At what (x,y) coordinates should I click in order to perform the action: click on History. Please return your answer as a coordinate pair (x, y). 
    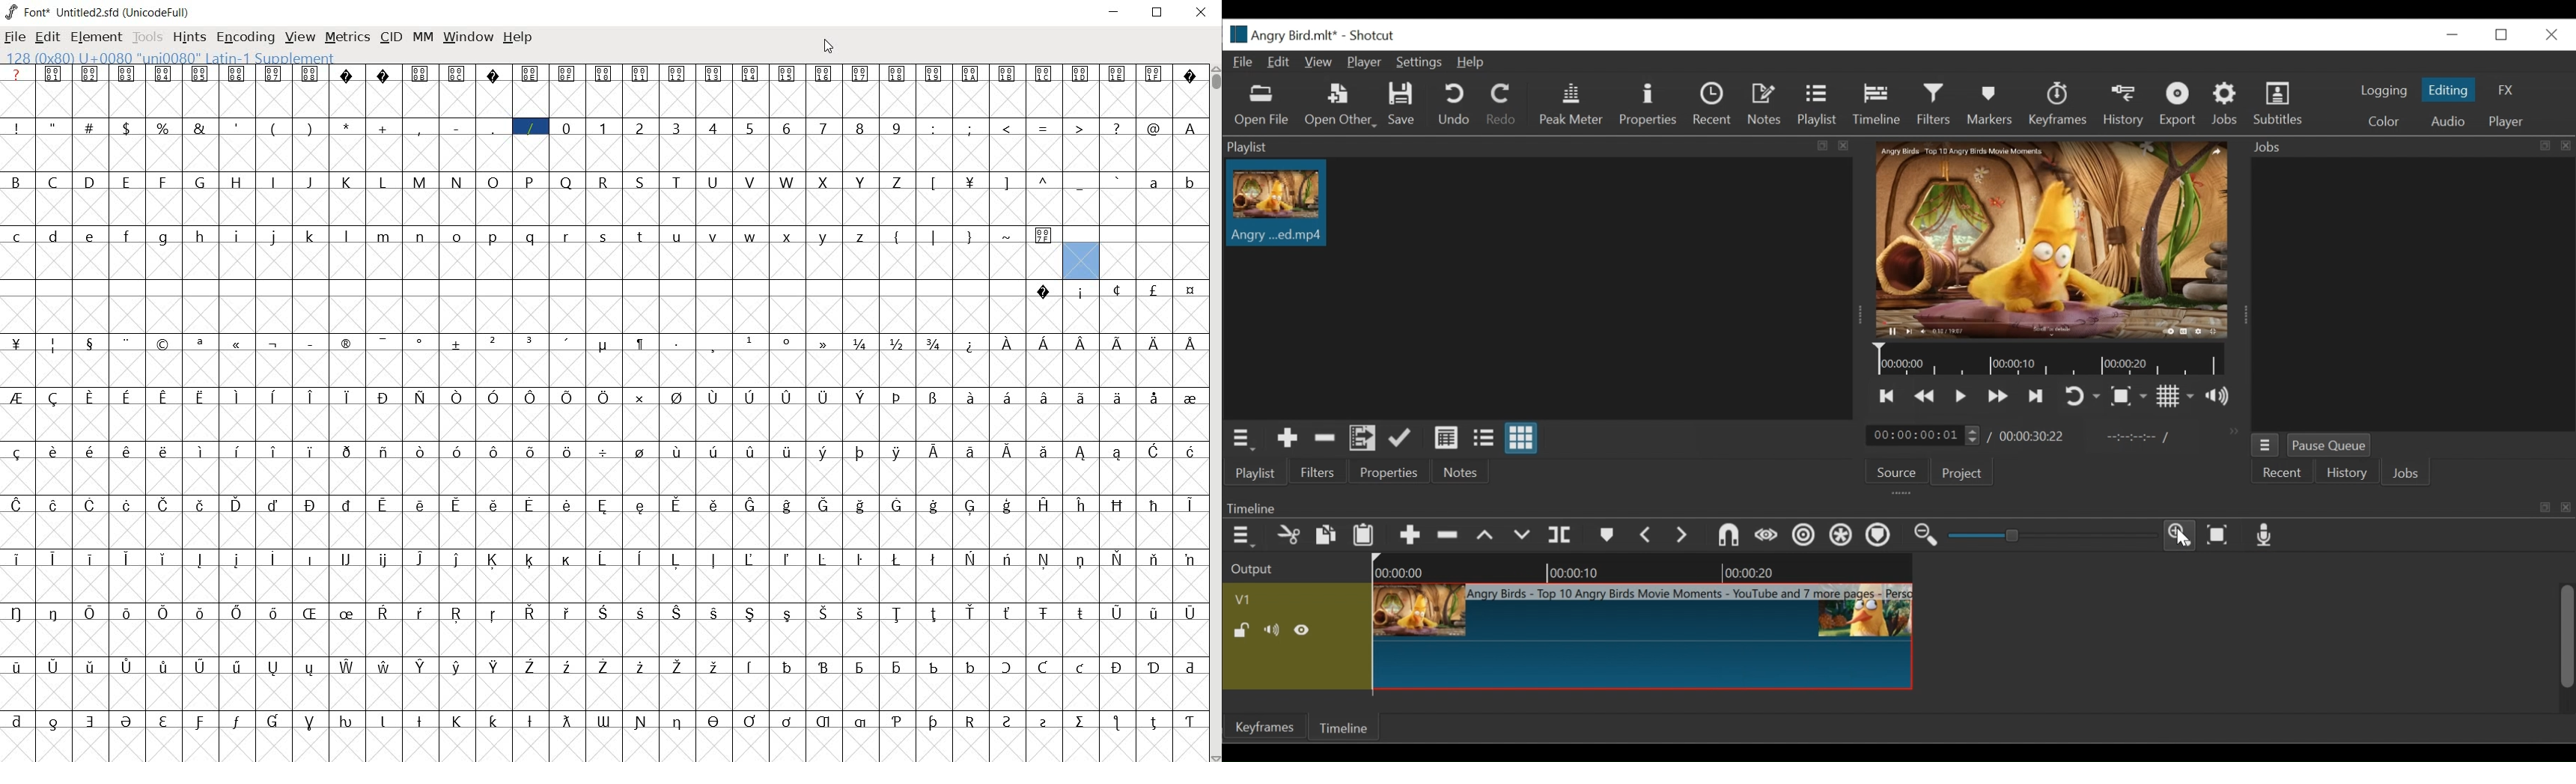
    Looking at the image, I should click on (2347, 471).